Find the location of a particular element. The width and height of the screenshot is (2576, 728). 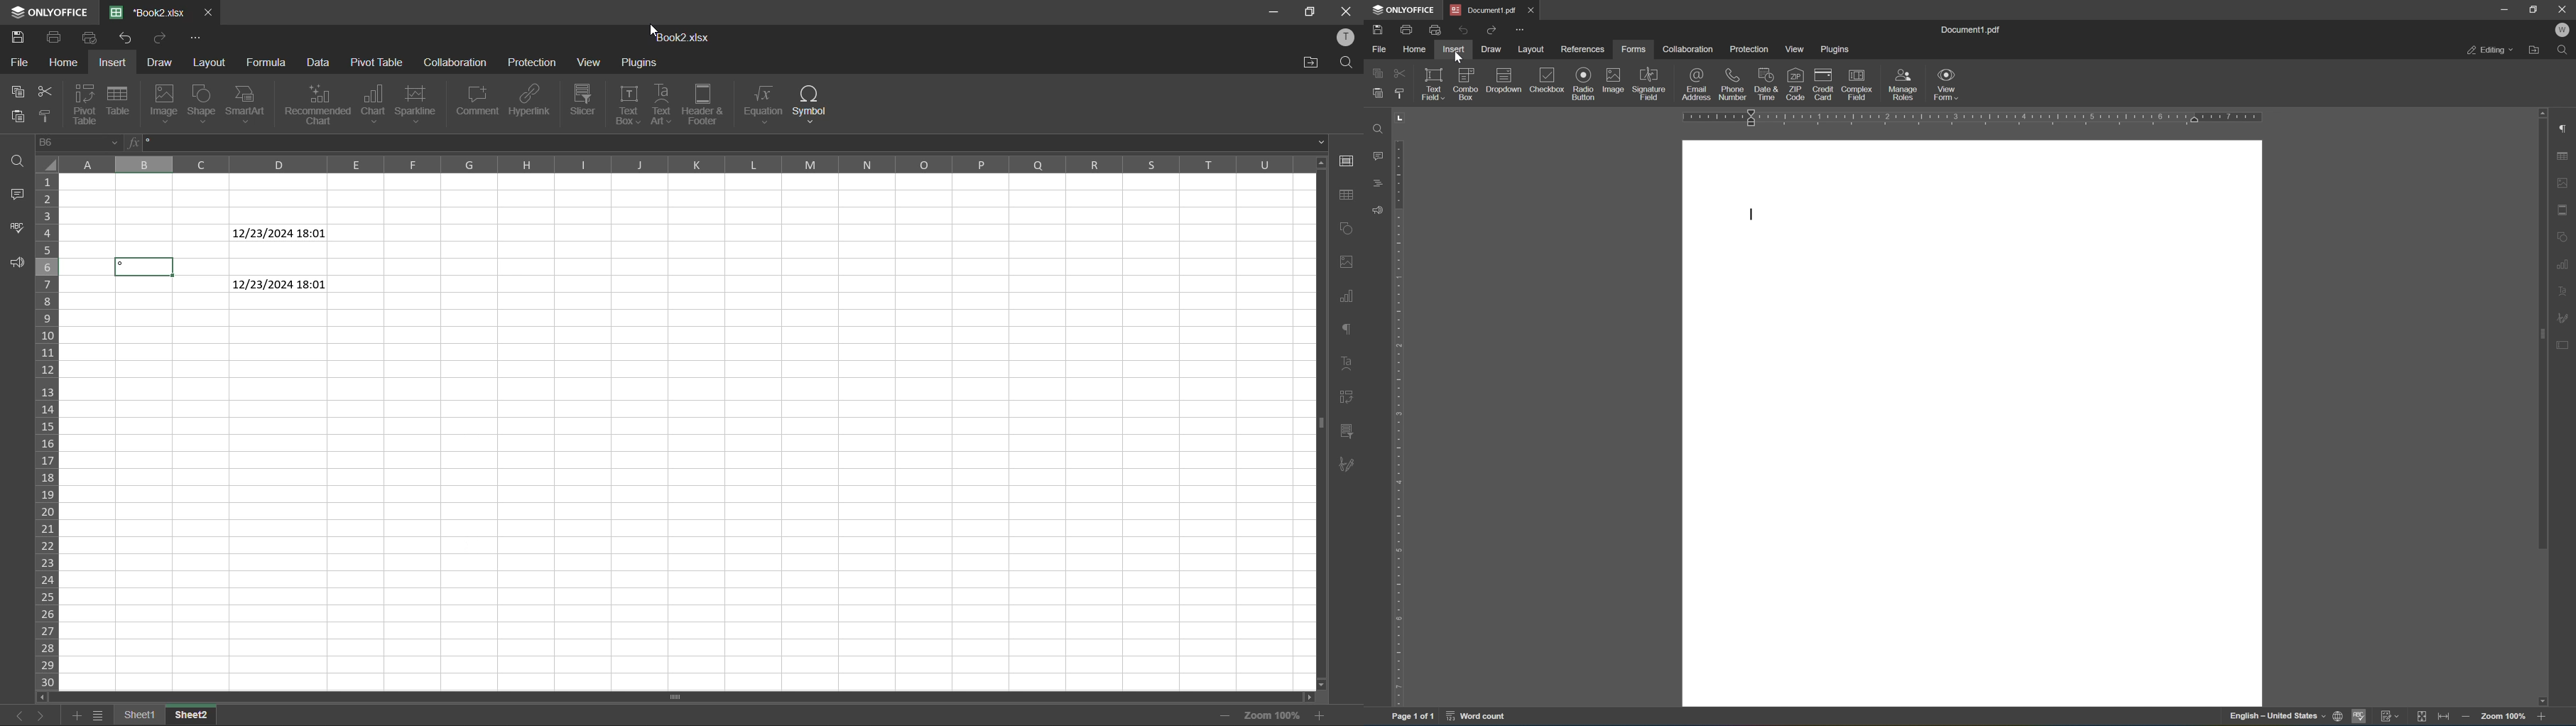

signature settings is located at coordinates (2565, 318).